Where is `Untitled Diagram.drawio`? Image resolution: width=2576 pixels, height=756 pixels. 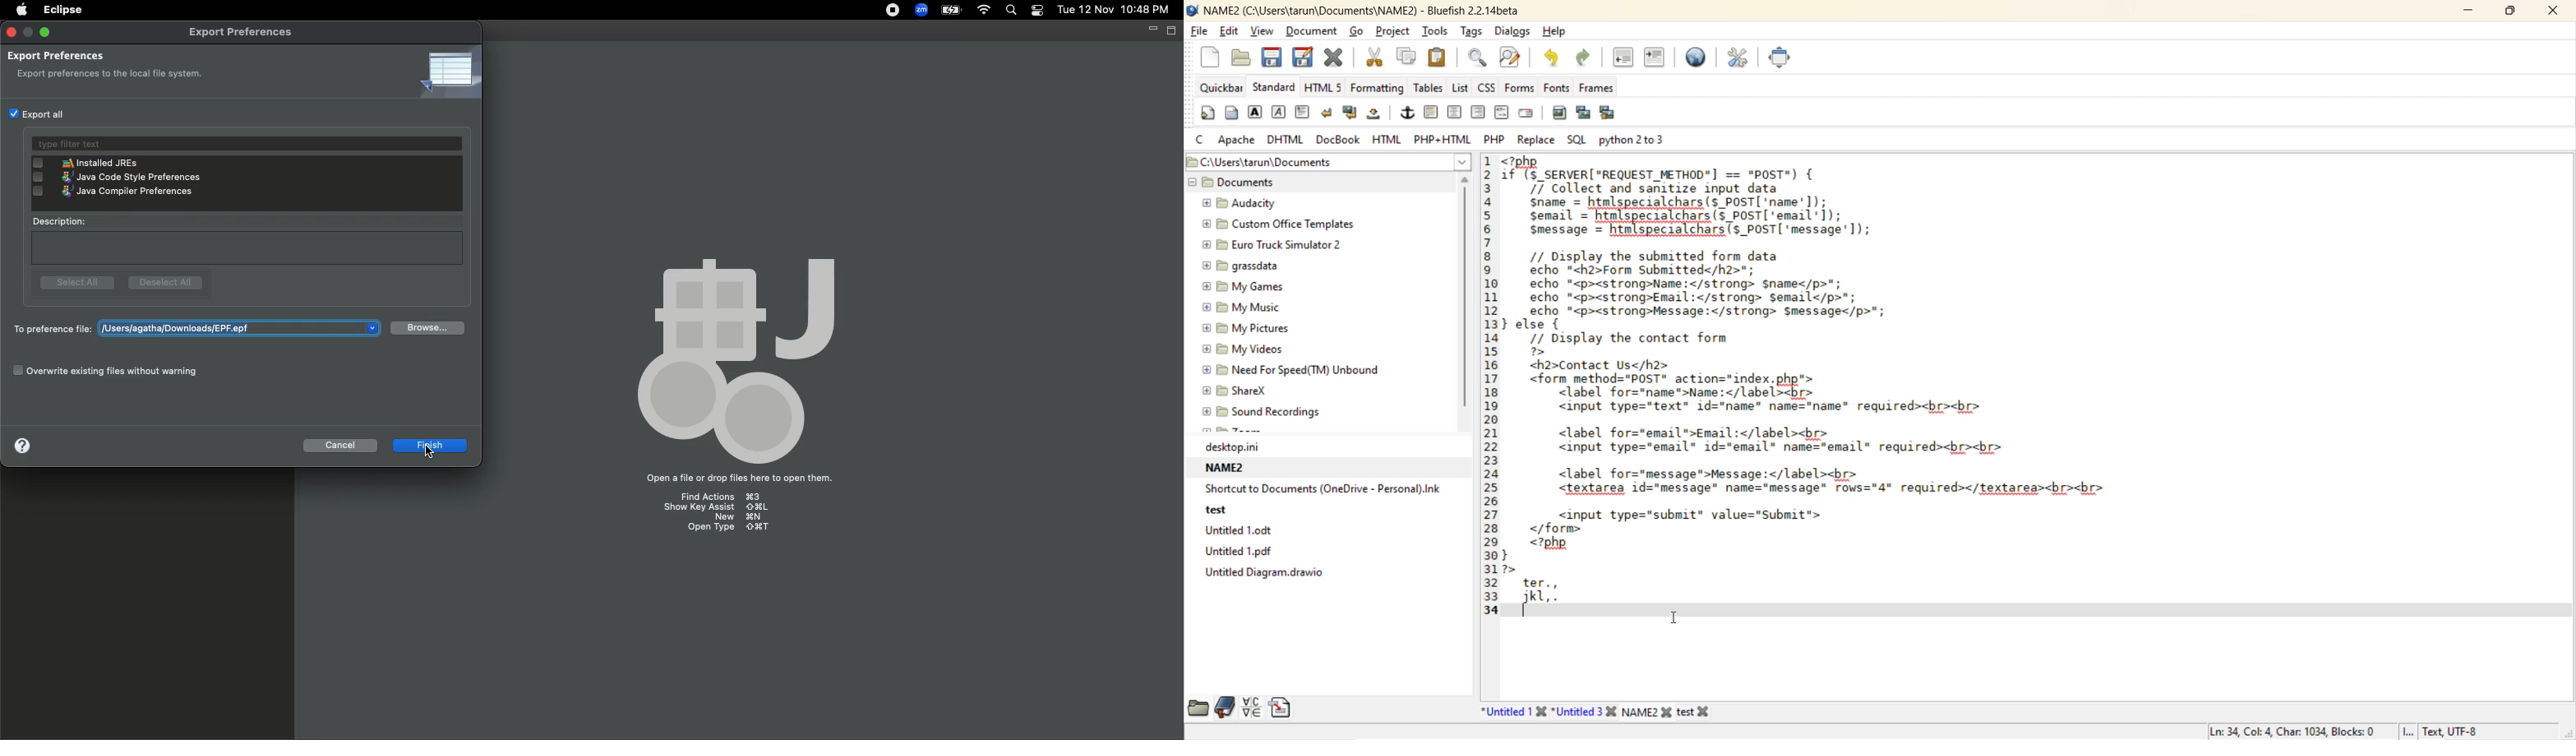 Untitled Diagram.drawio is located at coordinates (1274, 577).